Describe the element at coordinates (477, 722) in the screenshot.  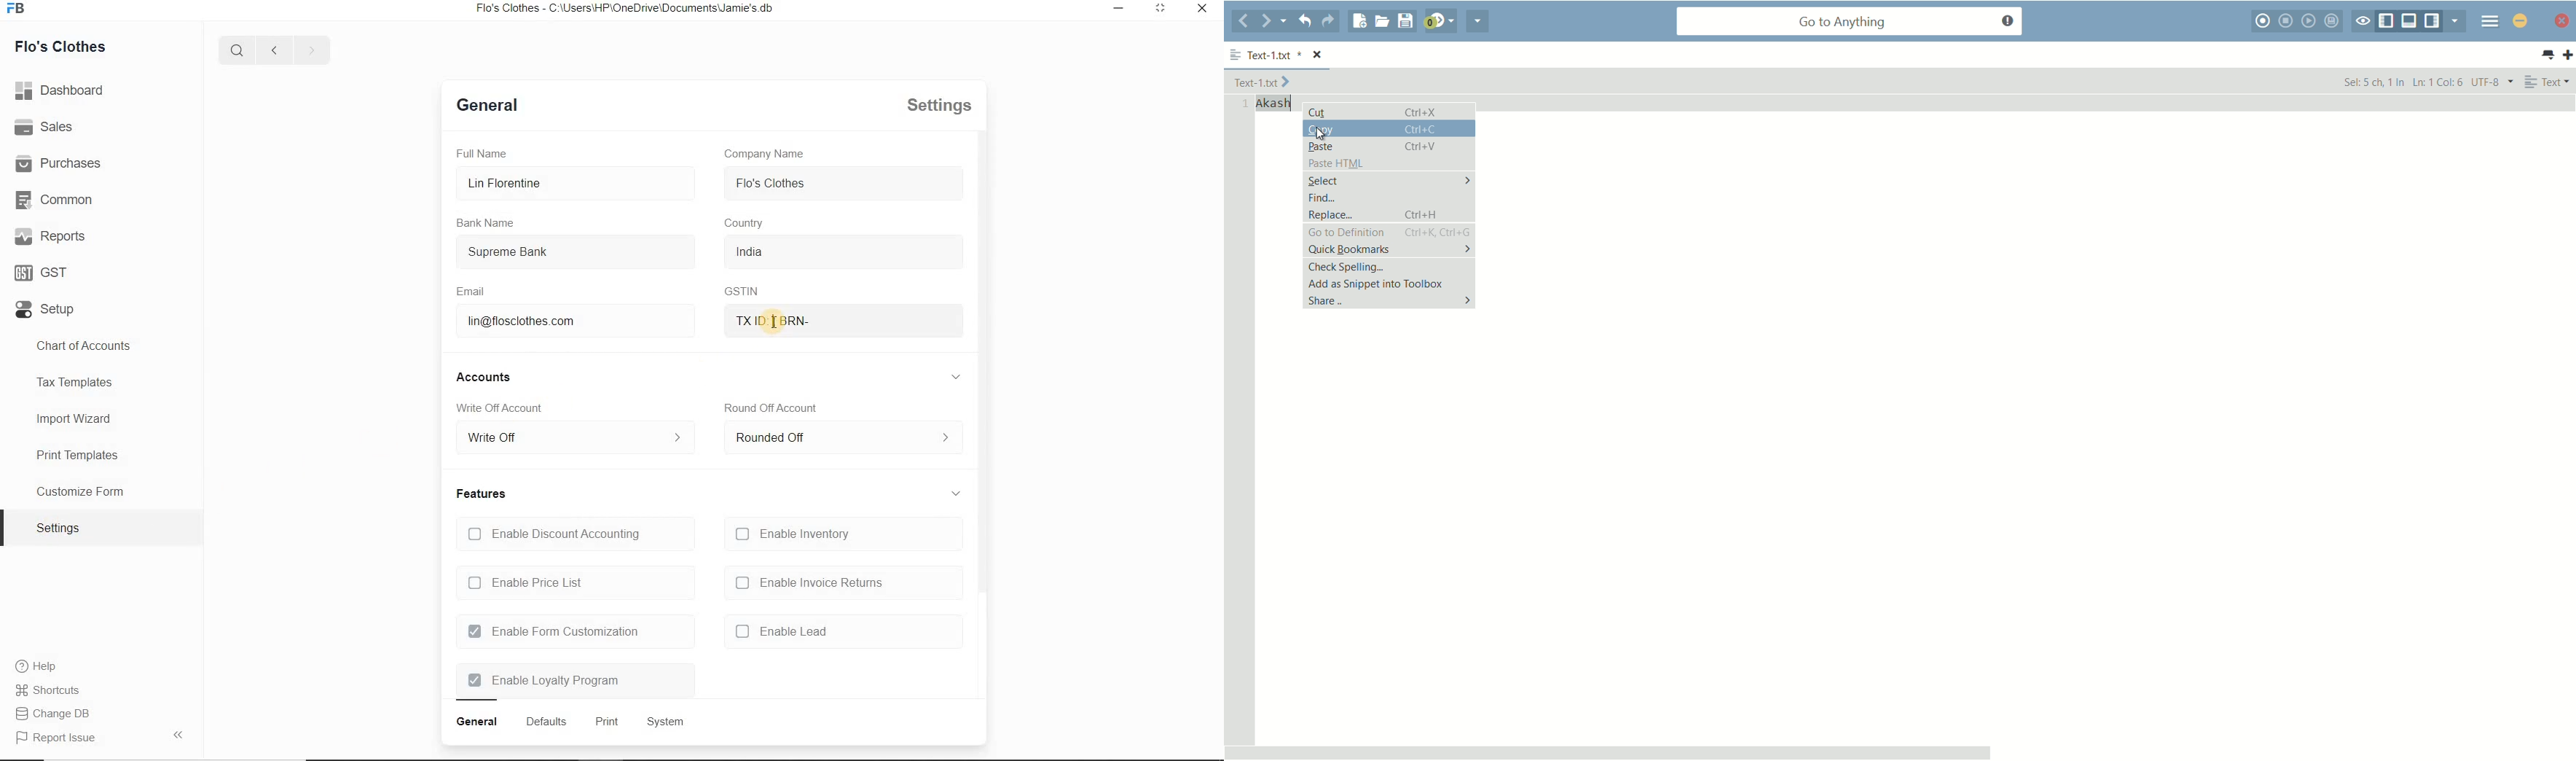
I see `general` at that location.